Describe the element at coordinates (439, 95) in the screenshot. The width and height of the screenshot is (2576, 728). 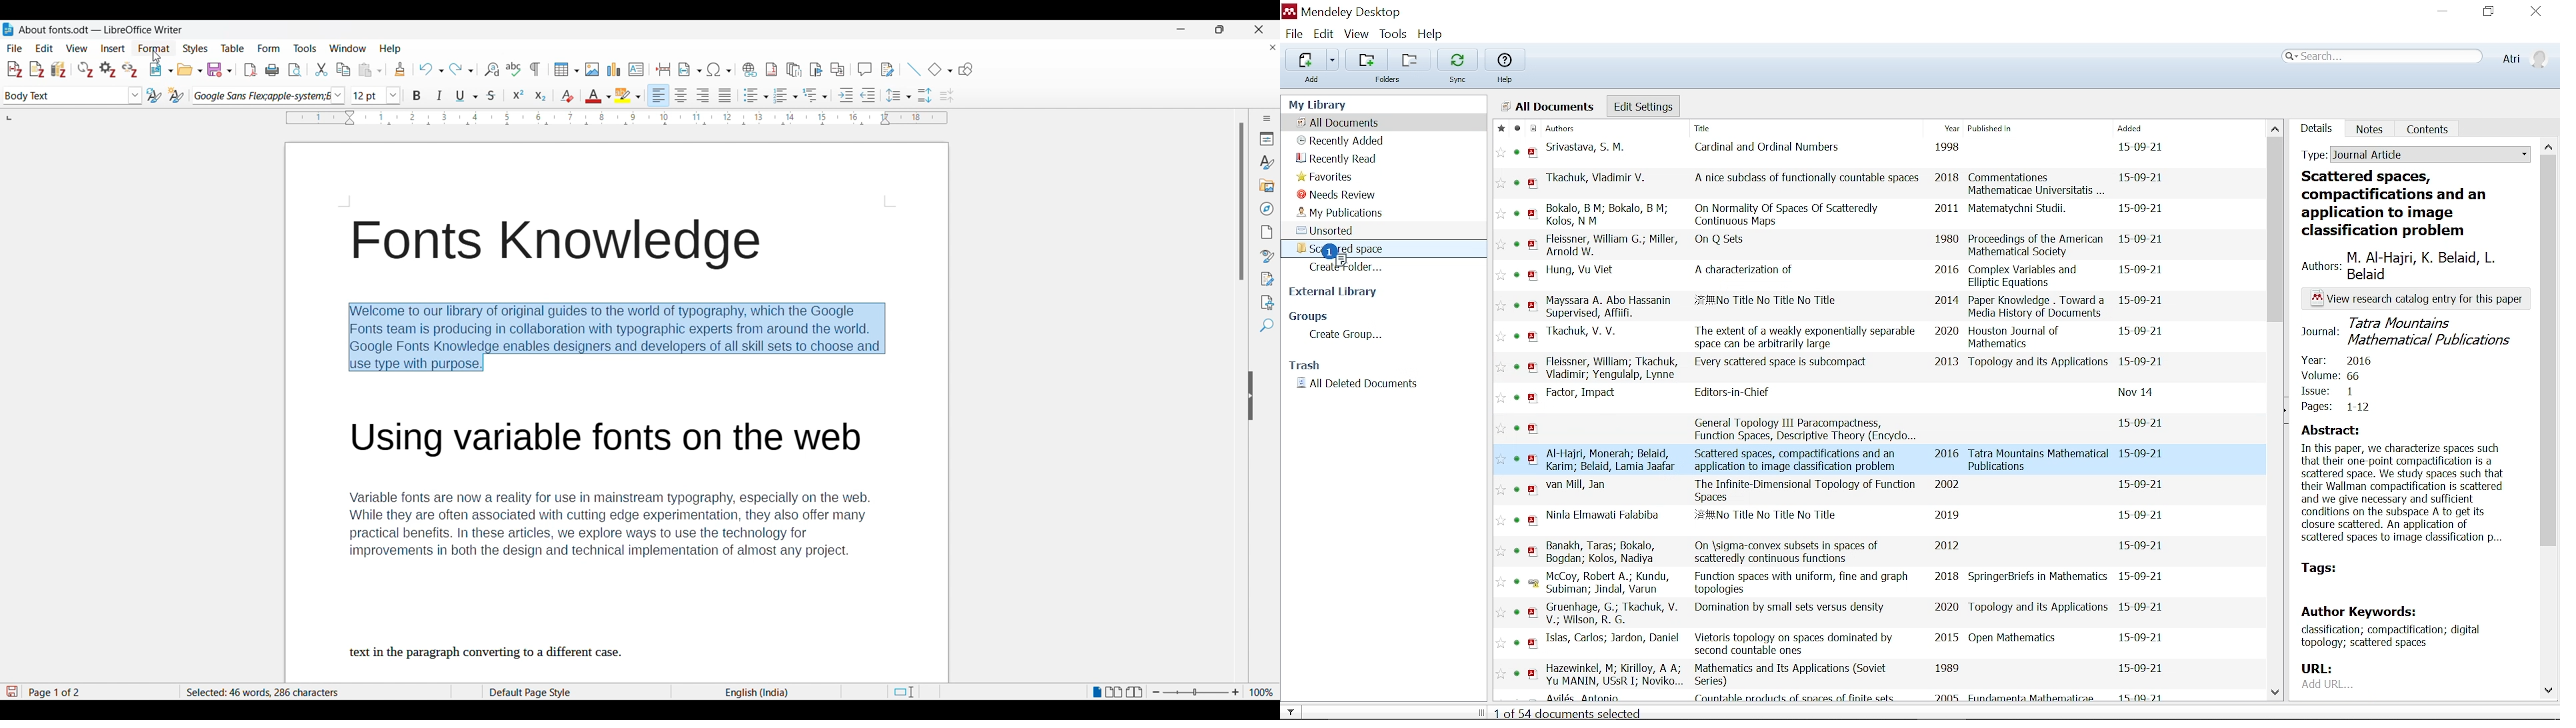
I see `Italics` at that location.